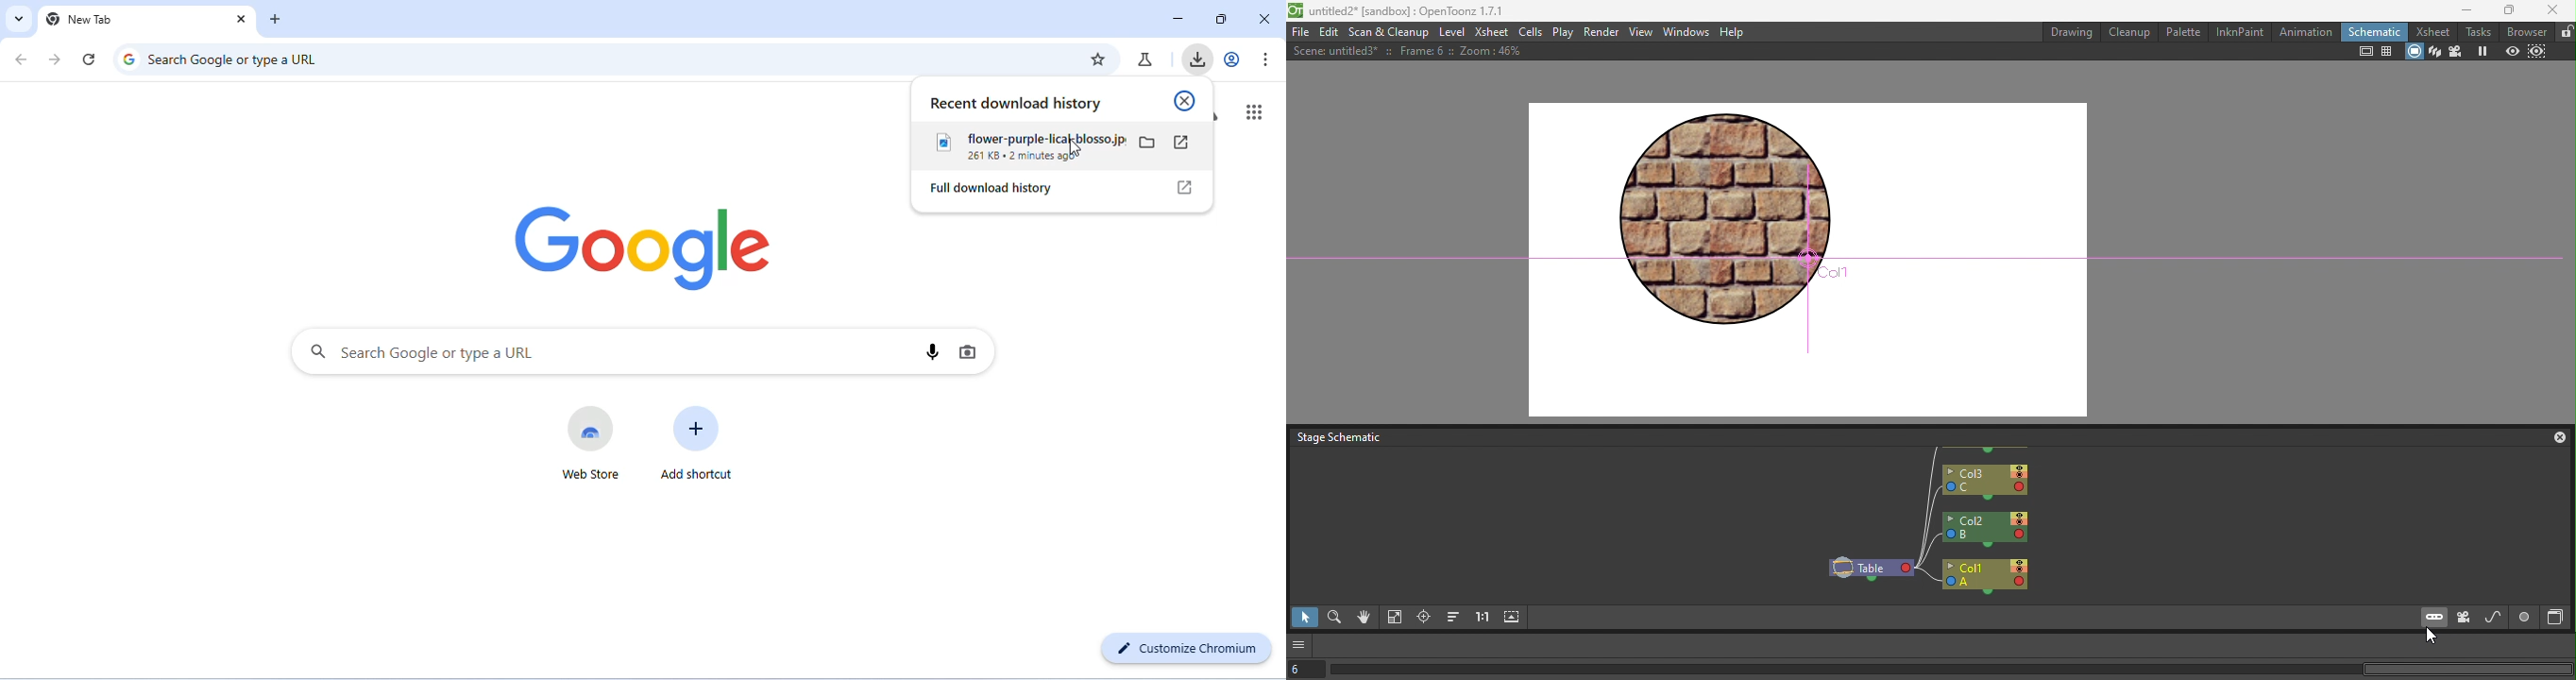  I want to click on Toggle Fx/Stage Schematic, so click(2558, 618).